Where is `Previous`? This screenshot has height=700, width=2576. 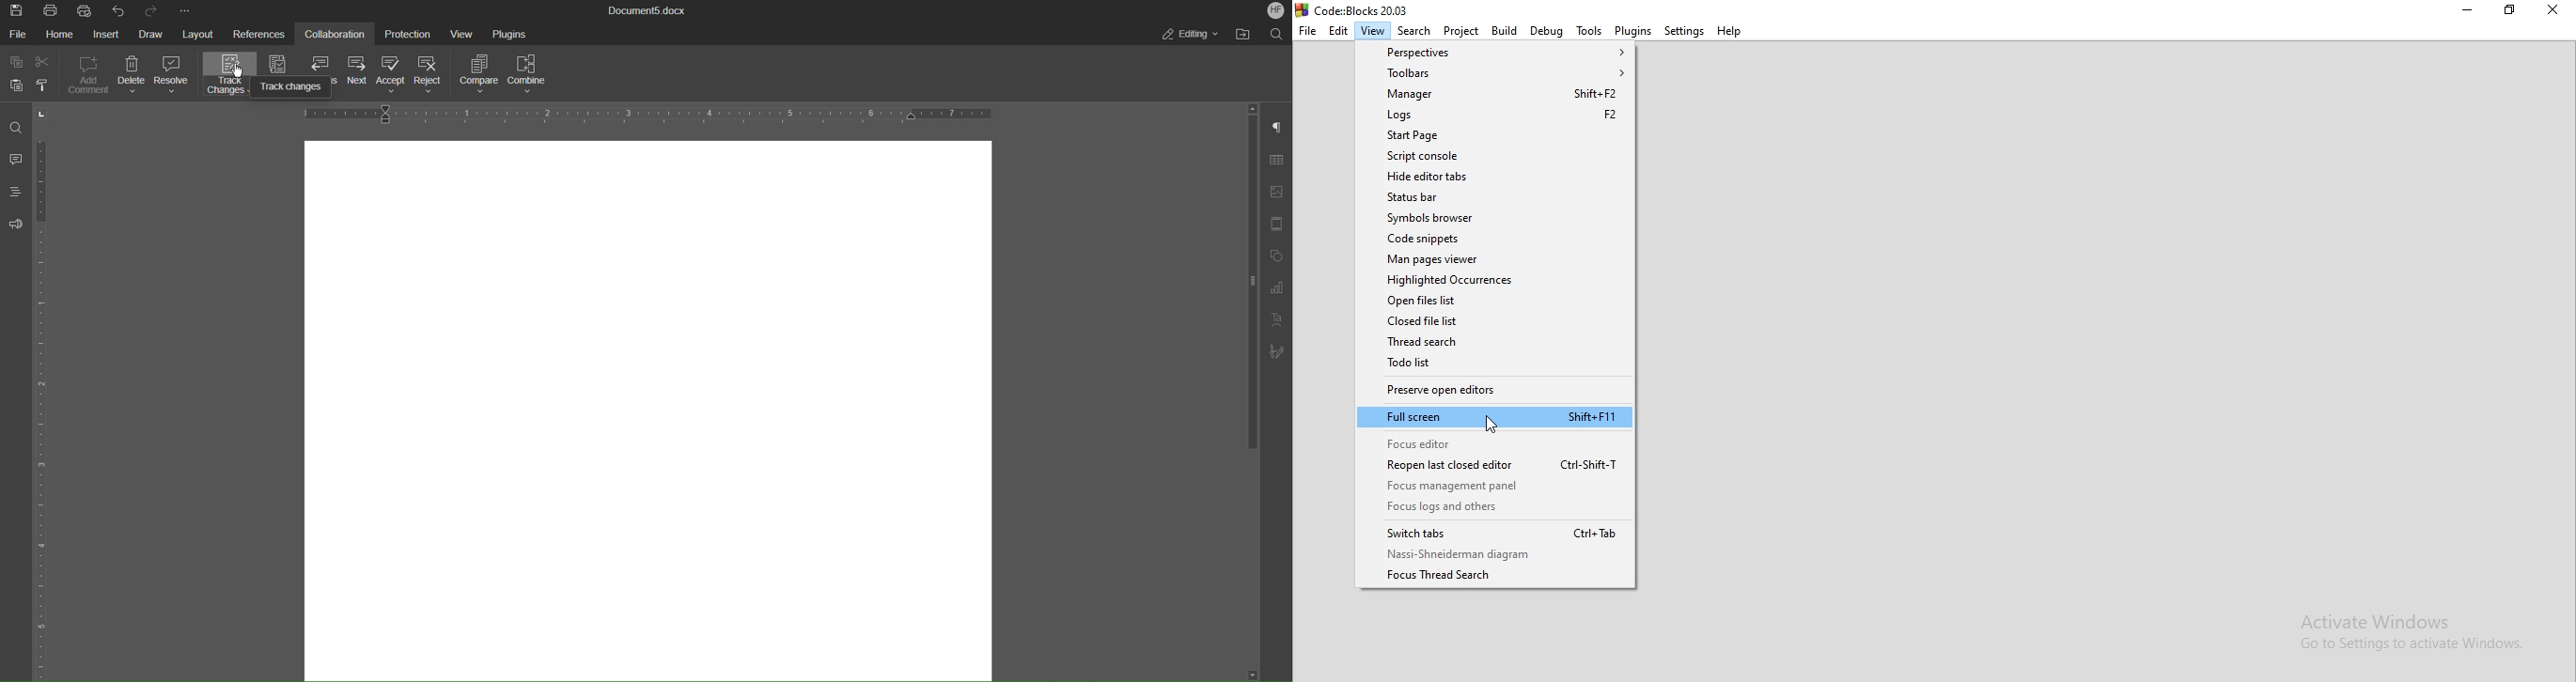
Previous is located at coordinates (324, 63).